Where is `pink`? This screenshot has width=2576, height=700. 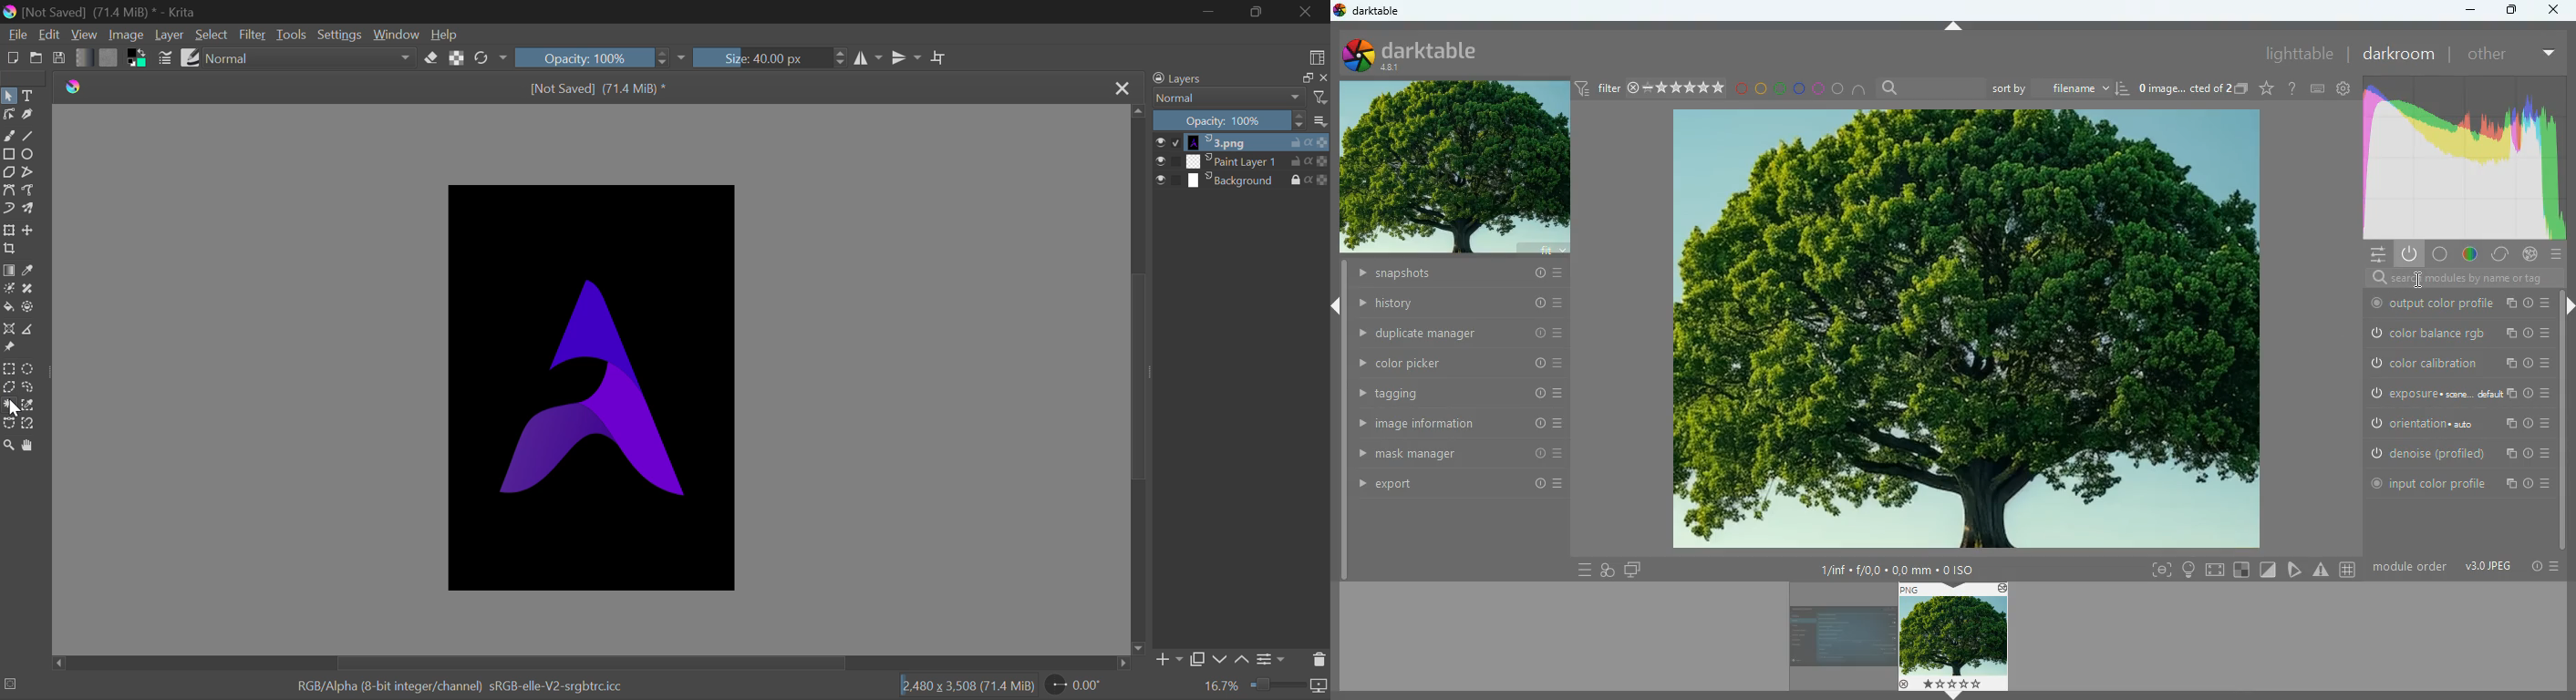
pink is located at coordinates (1821, 89).